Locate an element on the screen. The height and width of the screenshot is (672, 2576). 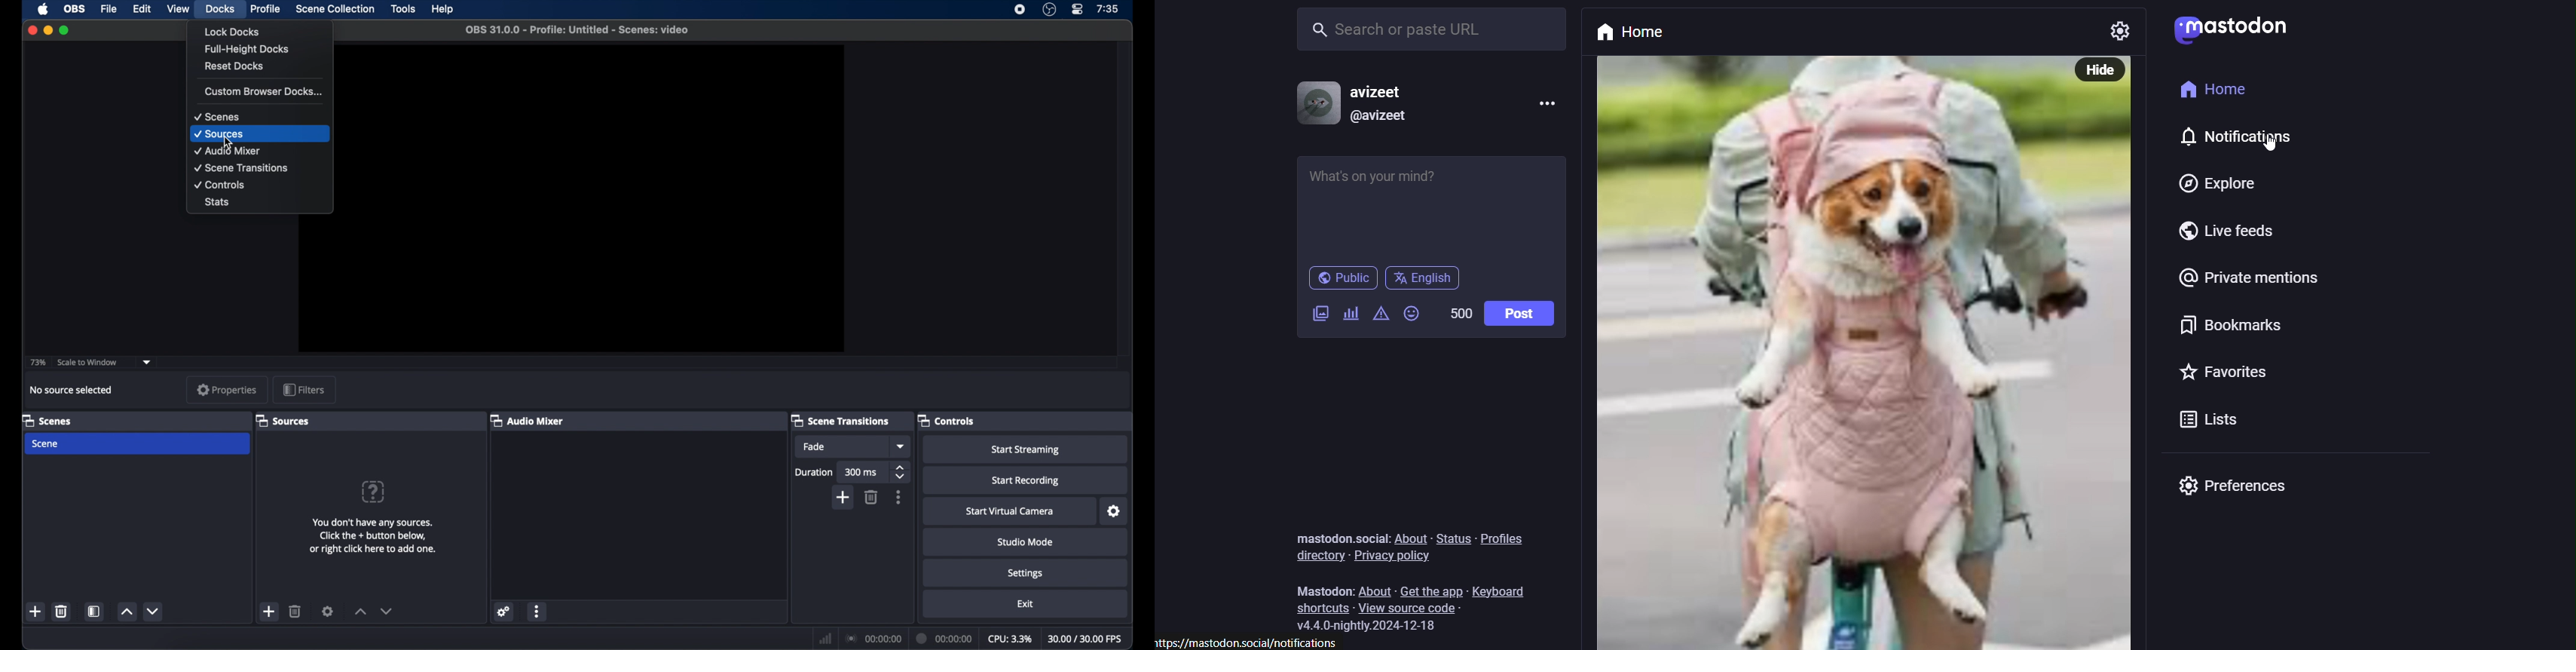
more options is located at coordinates (1545, 101).